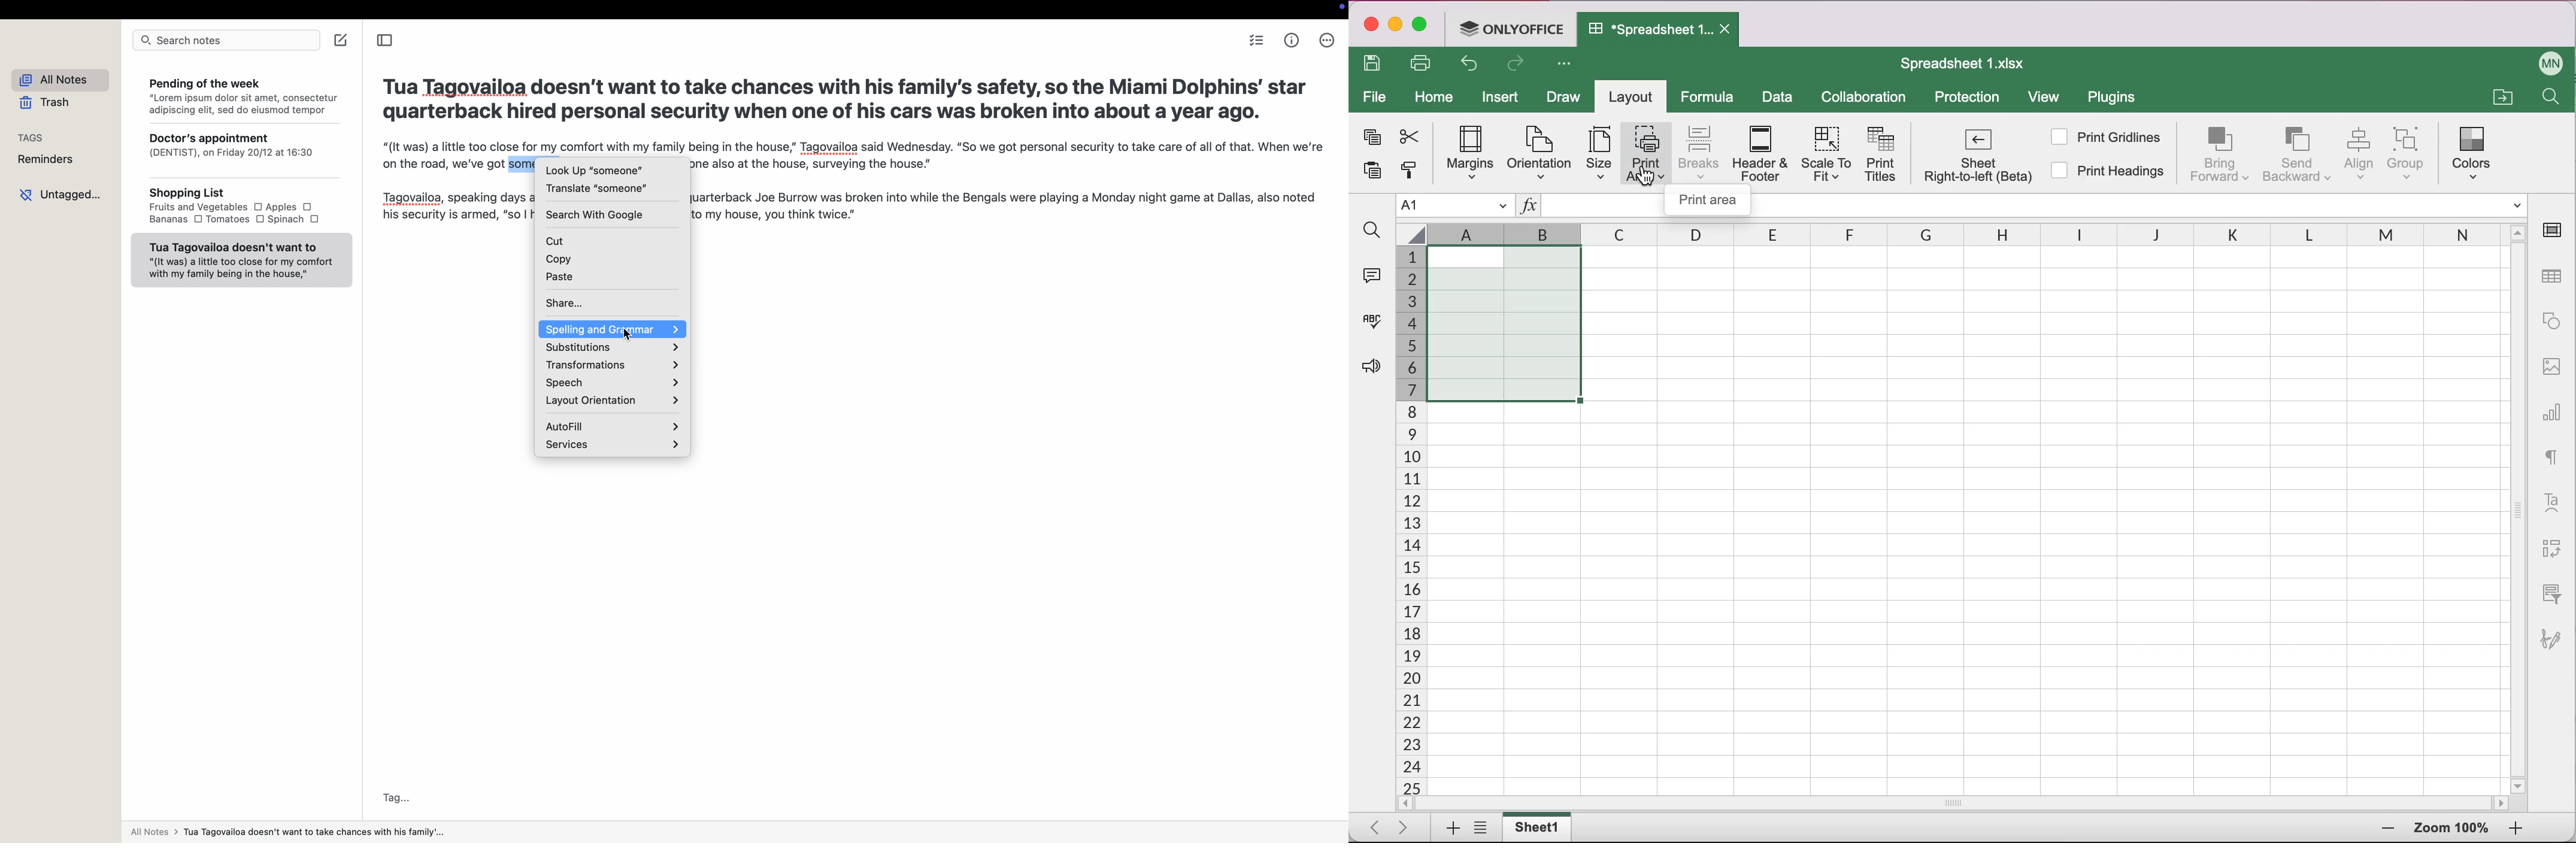  What do you see at coordinates (293, 832) in the screenshot?
I see `All Notes > Tua Tagovailoa doesn't want to take chances with his family"...` at bounding box center [293, 832].